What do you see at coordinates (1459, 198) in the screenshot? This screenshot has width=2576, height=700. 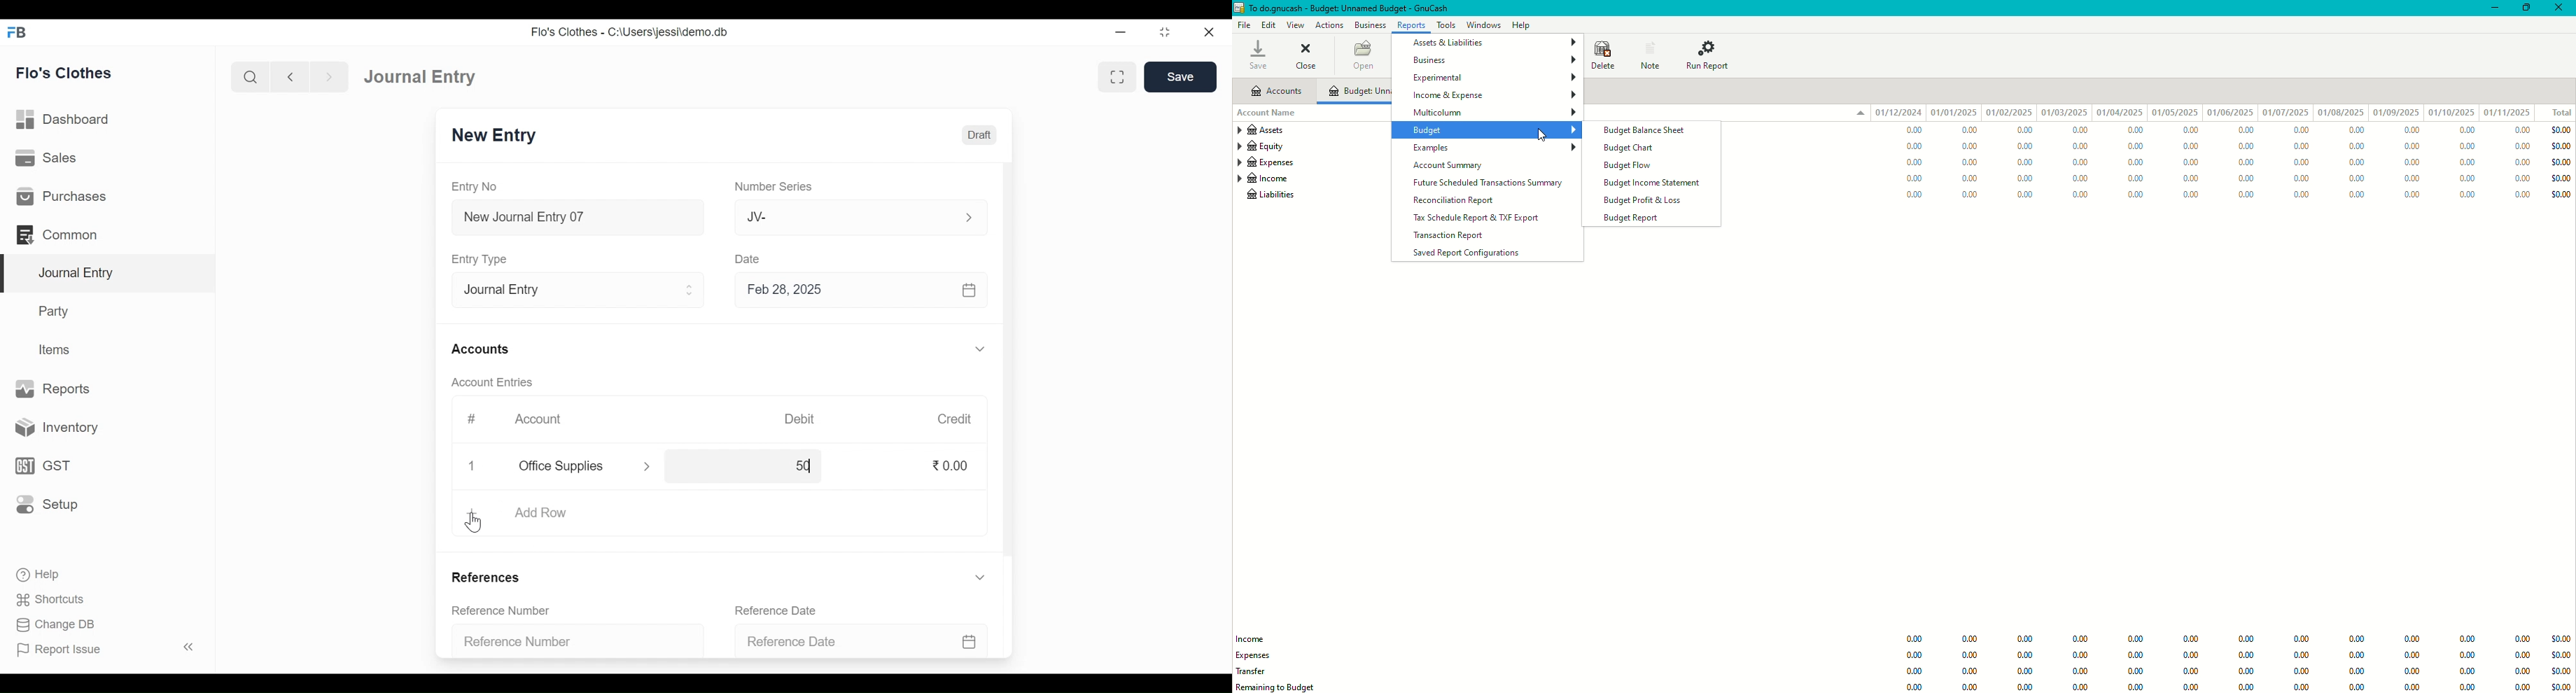 I see `Reconciliation Report` at bounding box center [1459, 198].